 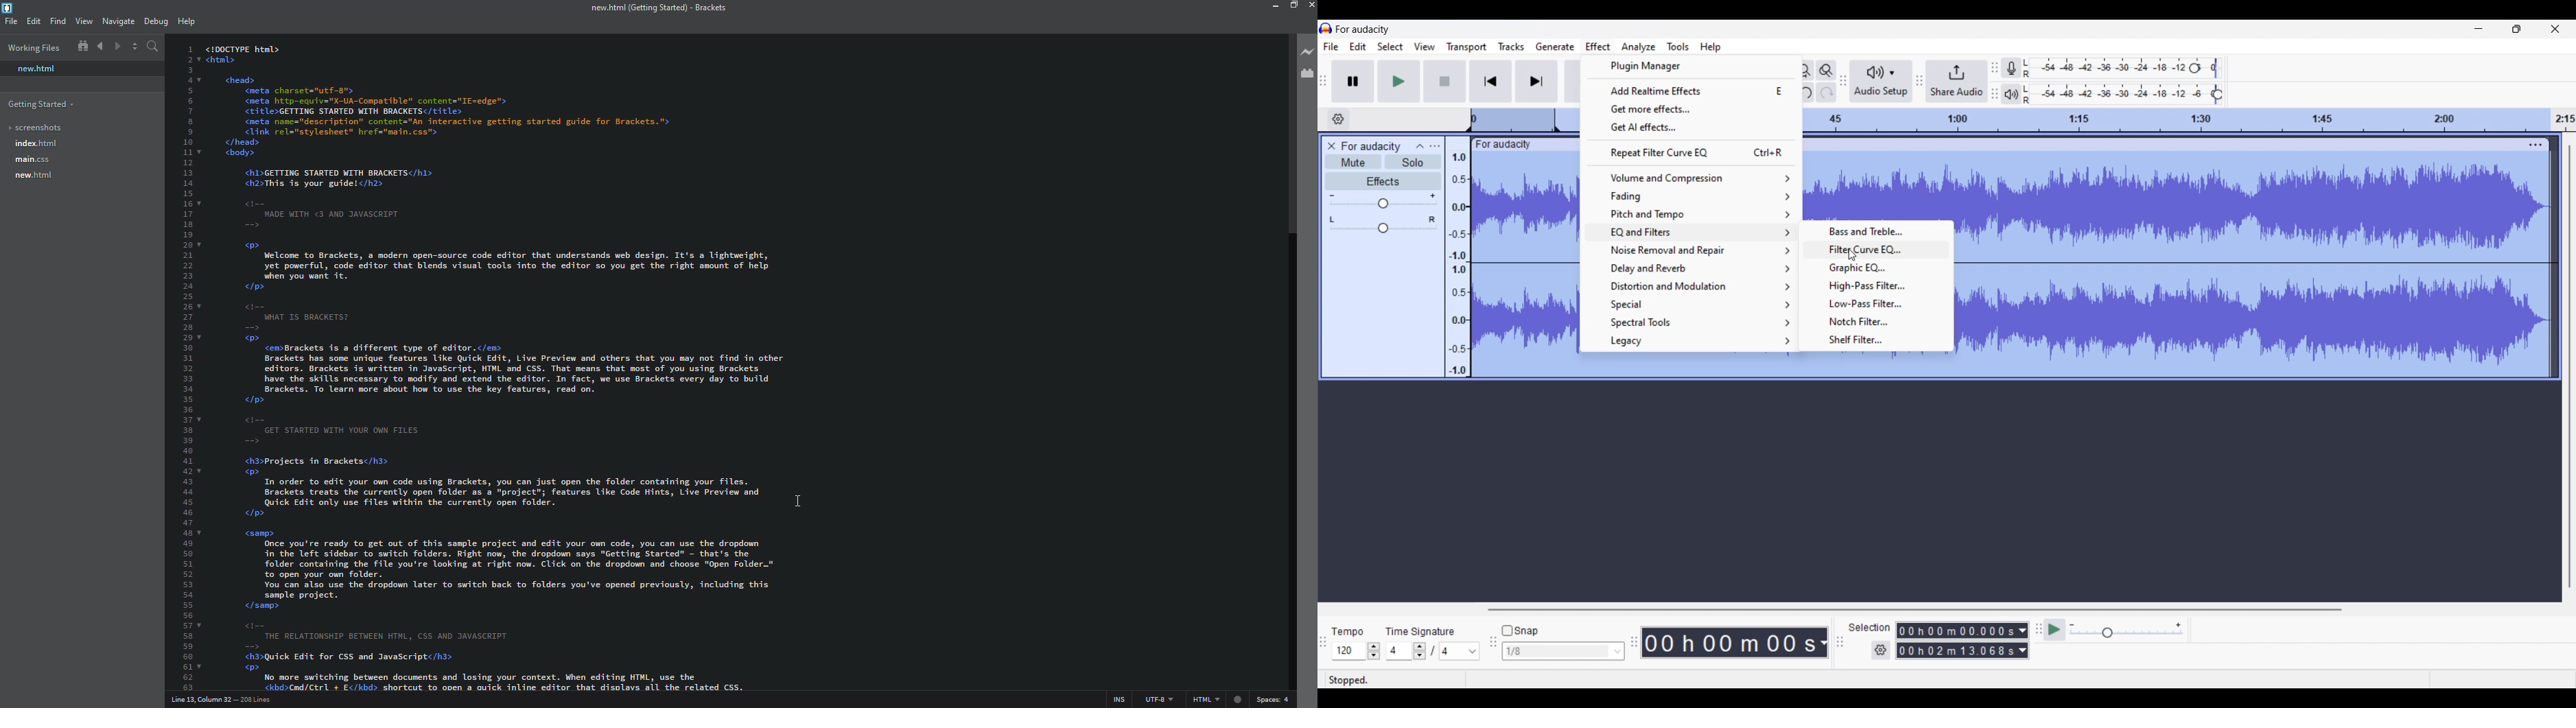 I want to click on Playback level, so click(x=2121, y=94).